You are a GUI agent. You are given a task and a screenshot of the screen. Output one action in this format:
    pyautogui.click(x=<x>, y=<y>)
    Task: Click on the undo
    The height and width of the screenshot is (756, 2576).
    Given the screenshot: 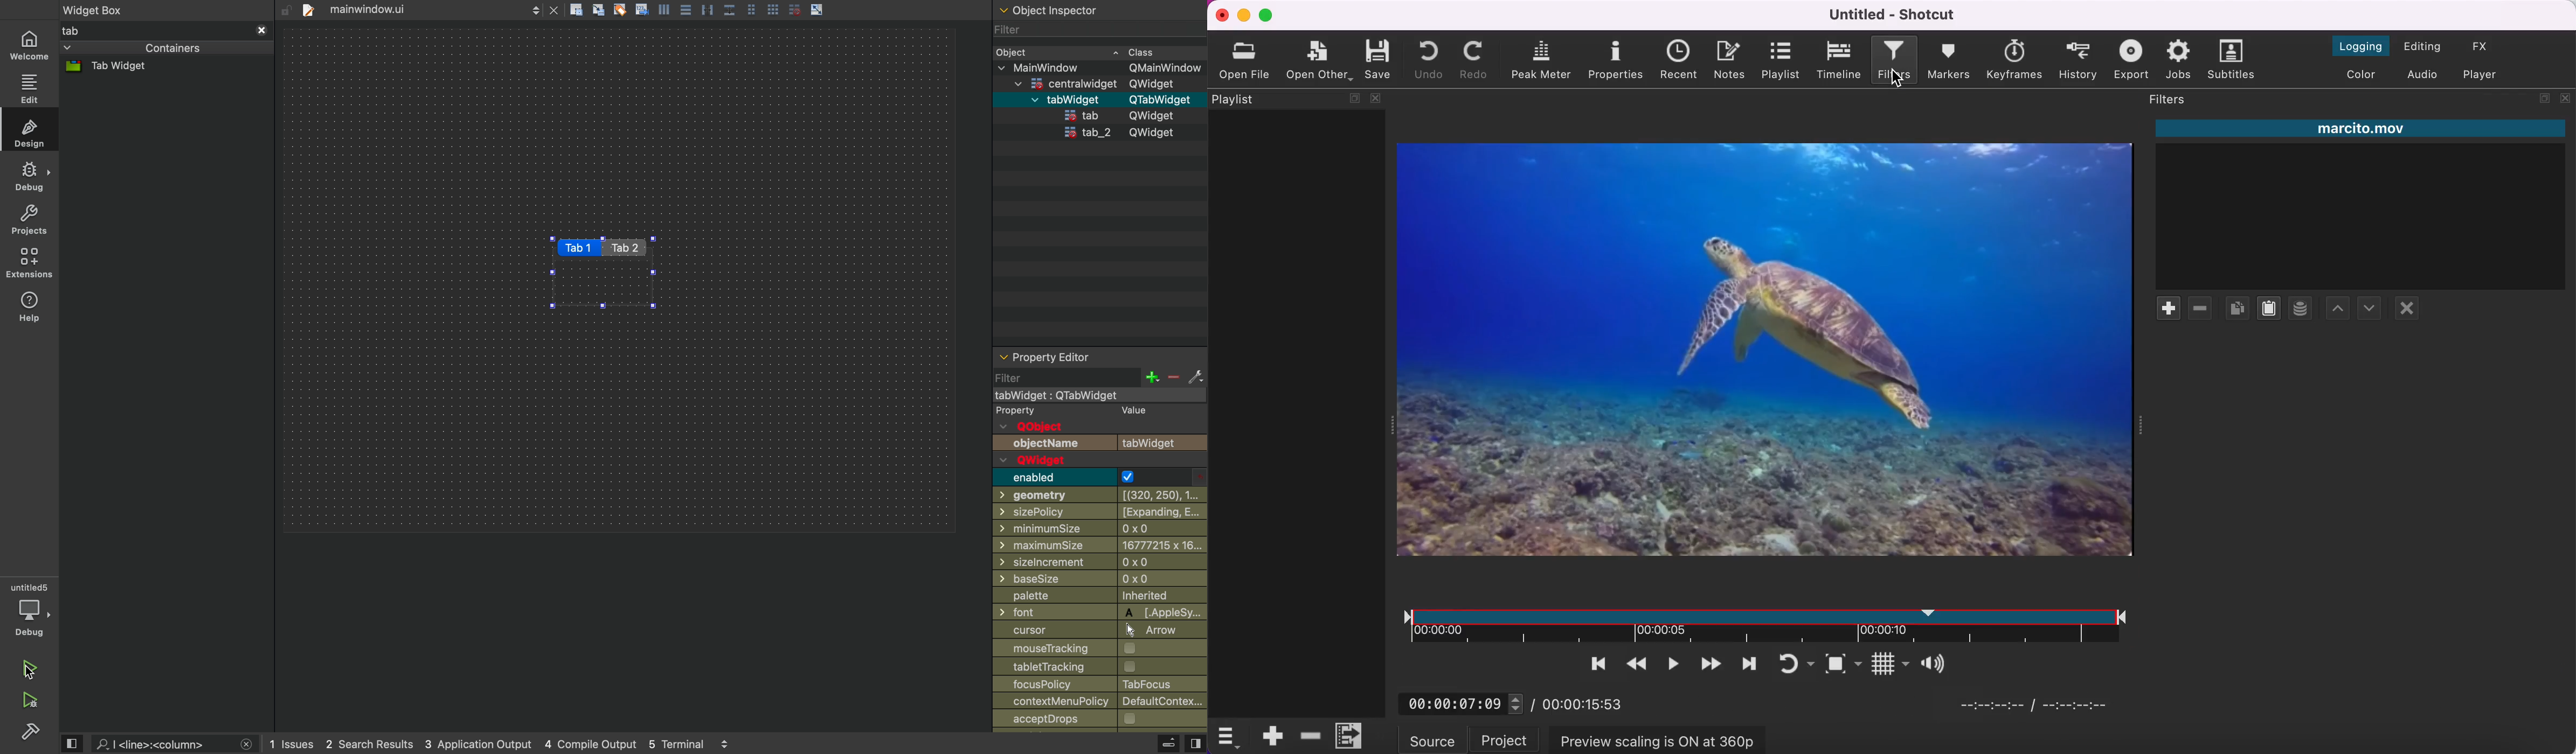 What is the action you would take?
    pyautogui.click(x=1427, y=60)
    